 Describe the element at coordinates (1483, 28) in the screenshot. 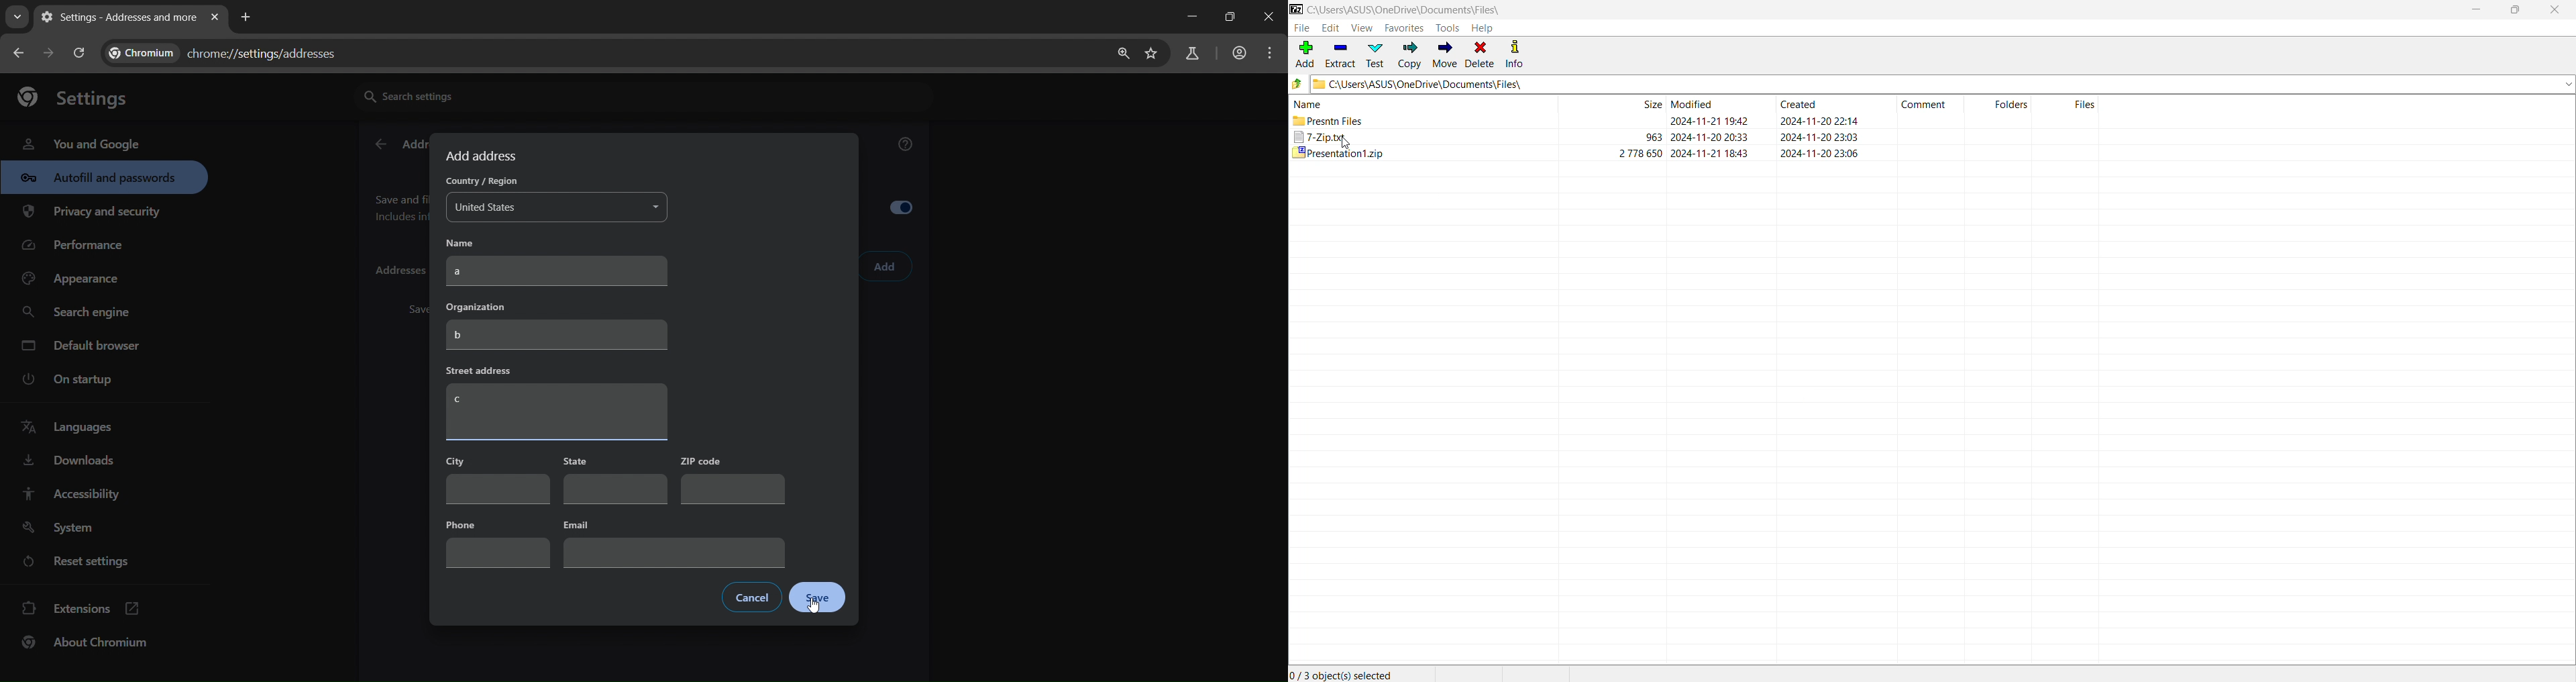

I see `Help` at that location.